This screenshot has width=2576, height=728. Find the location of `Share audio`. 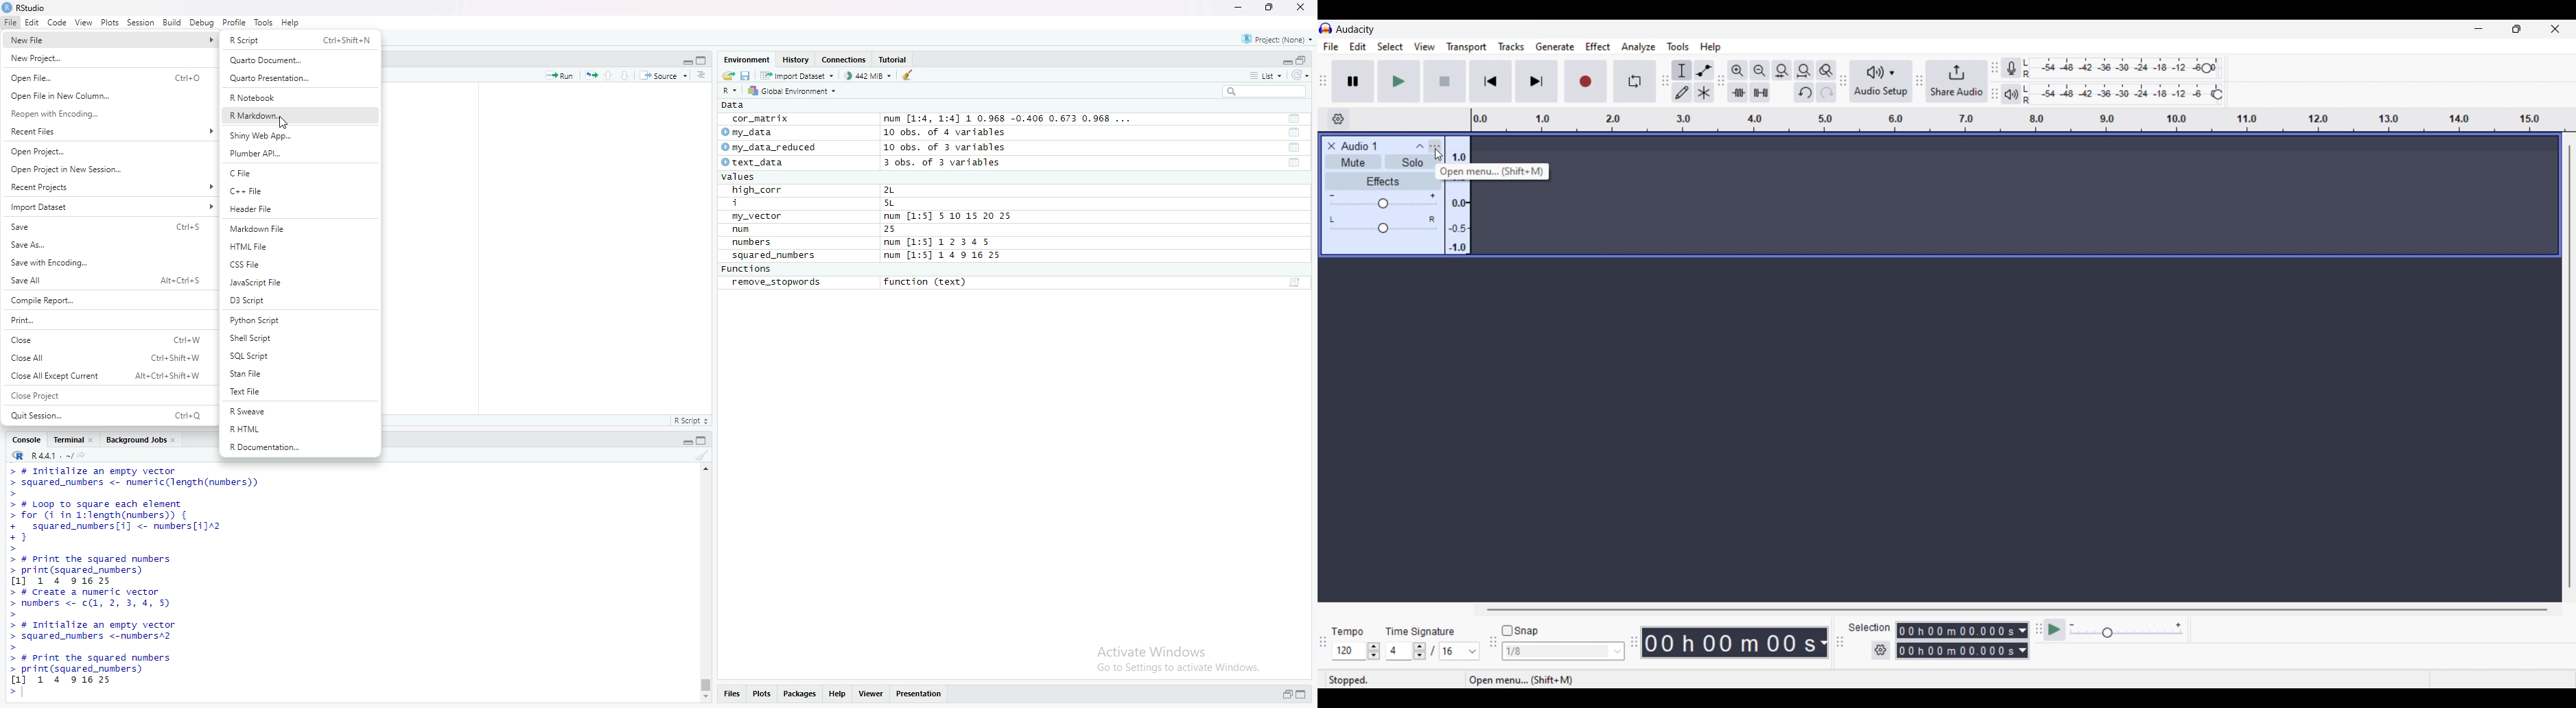

Share audio is located at coordinates (1957, 81).